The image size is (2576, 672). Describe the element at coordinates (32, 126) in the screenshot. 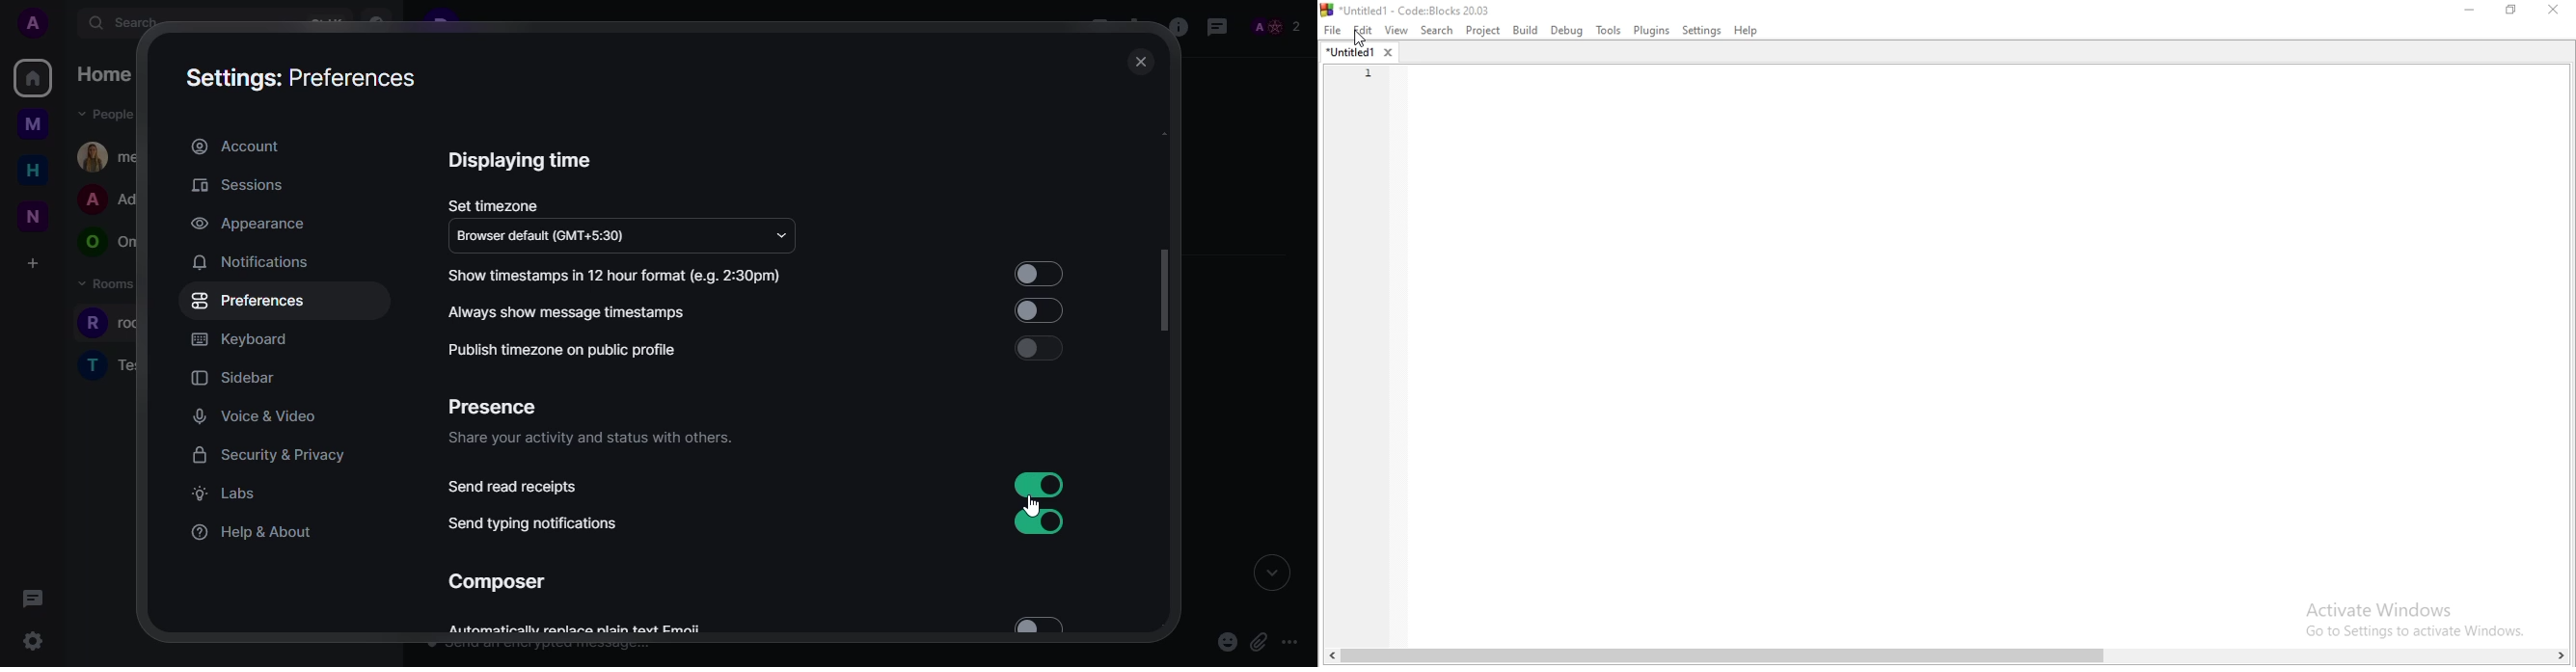

I see `myspace` at that location.